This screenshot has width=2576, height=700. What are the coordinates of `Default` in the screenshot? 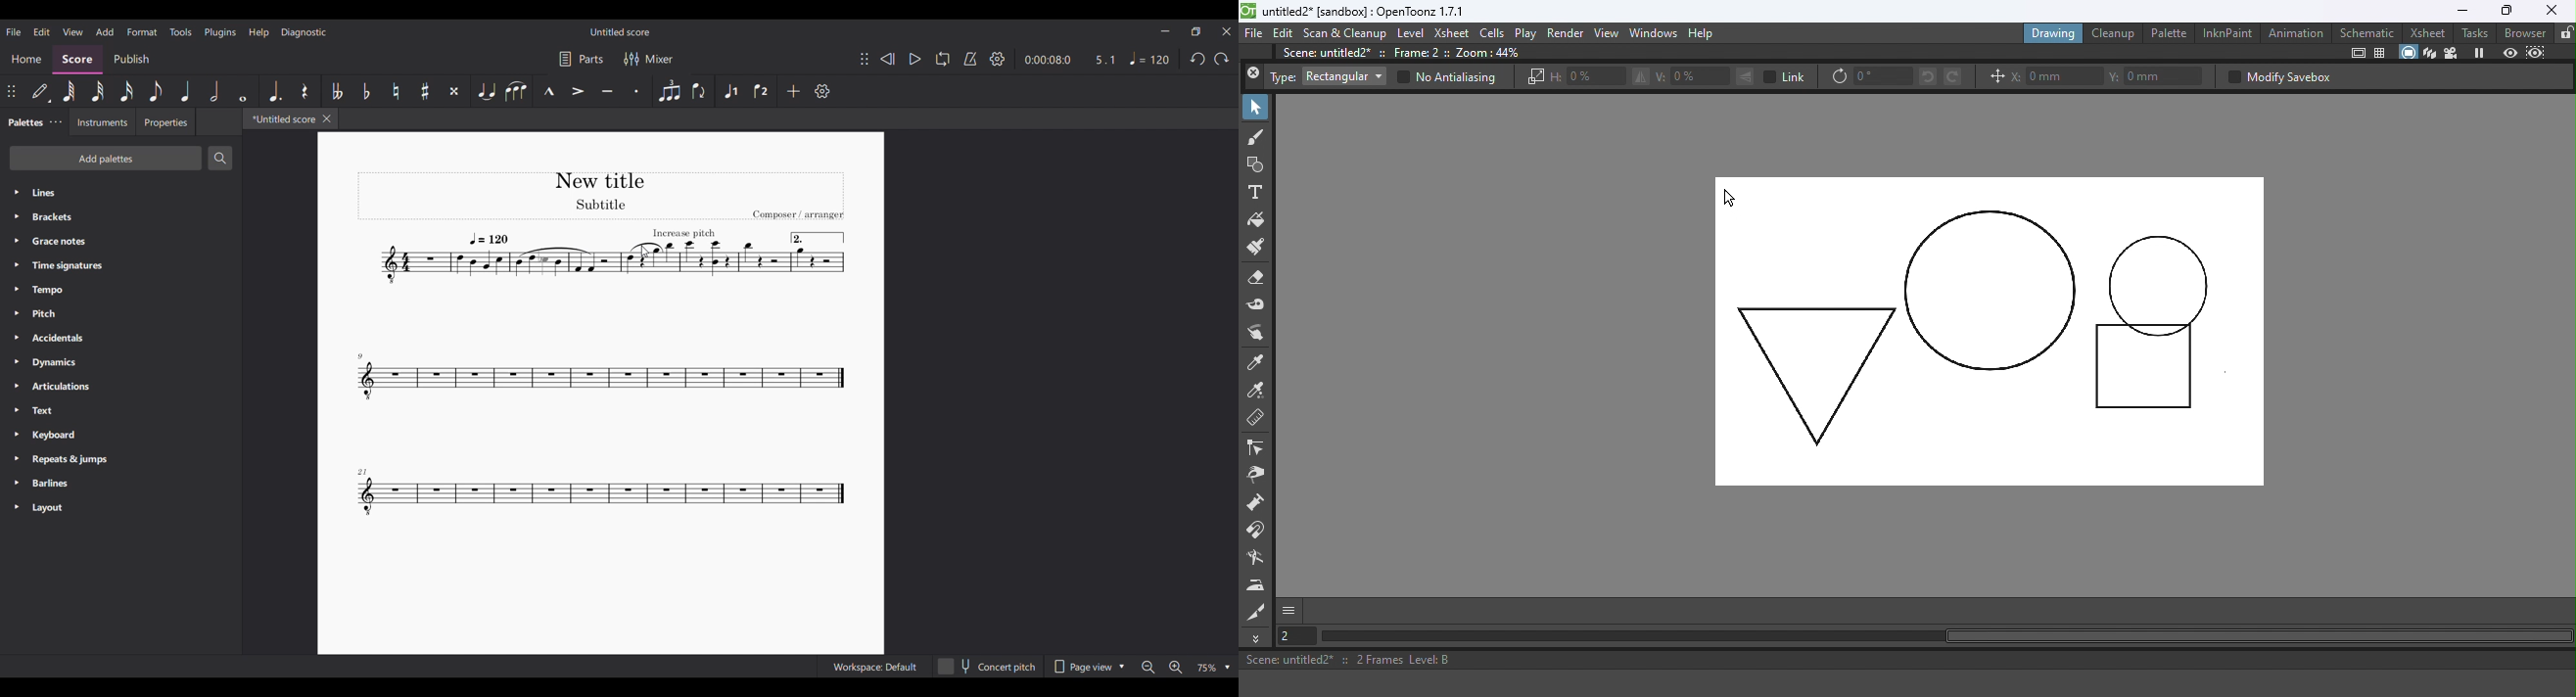 It's located at (41, 92).